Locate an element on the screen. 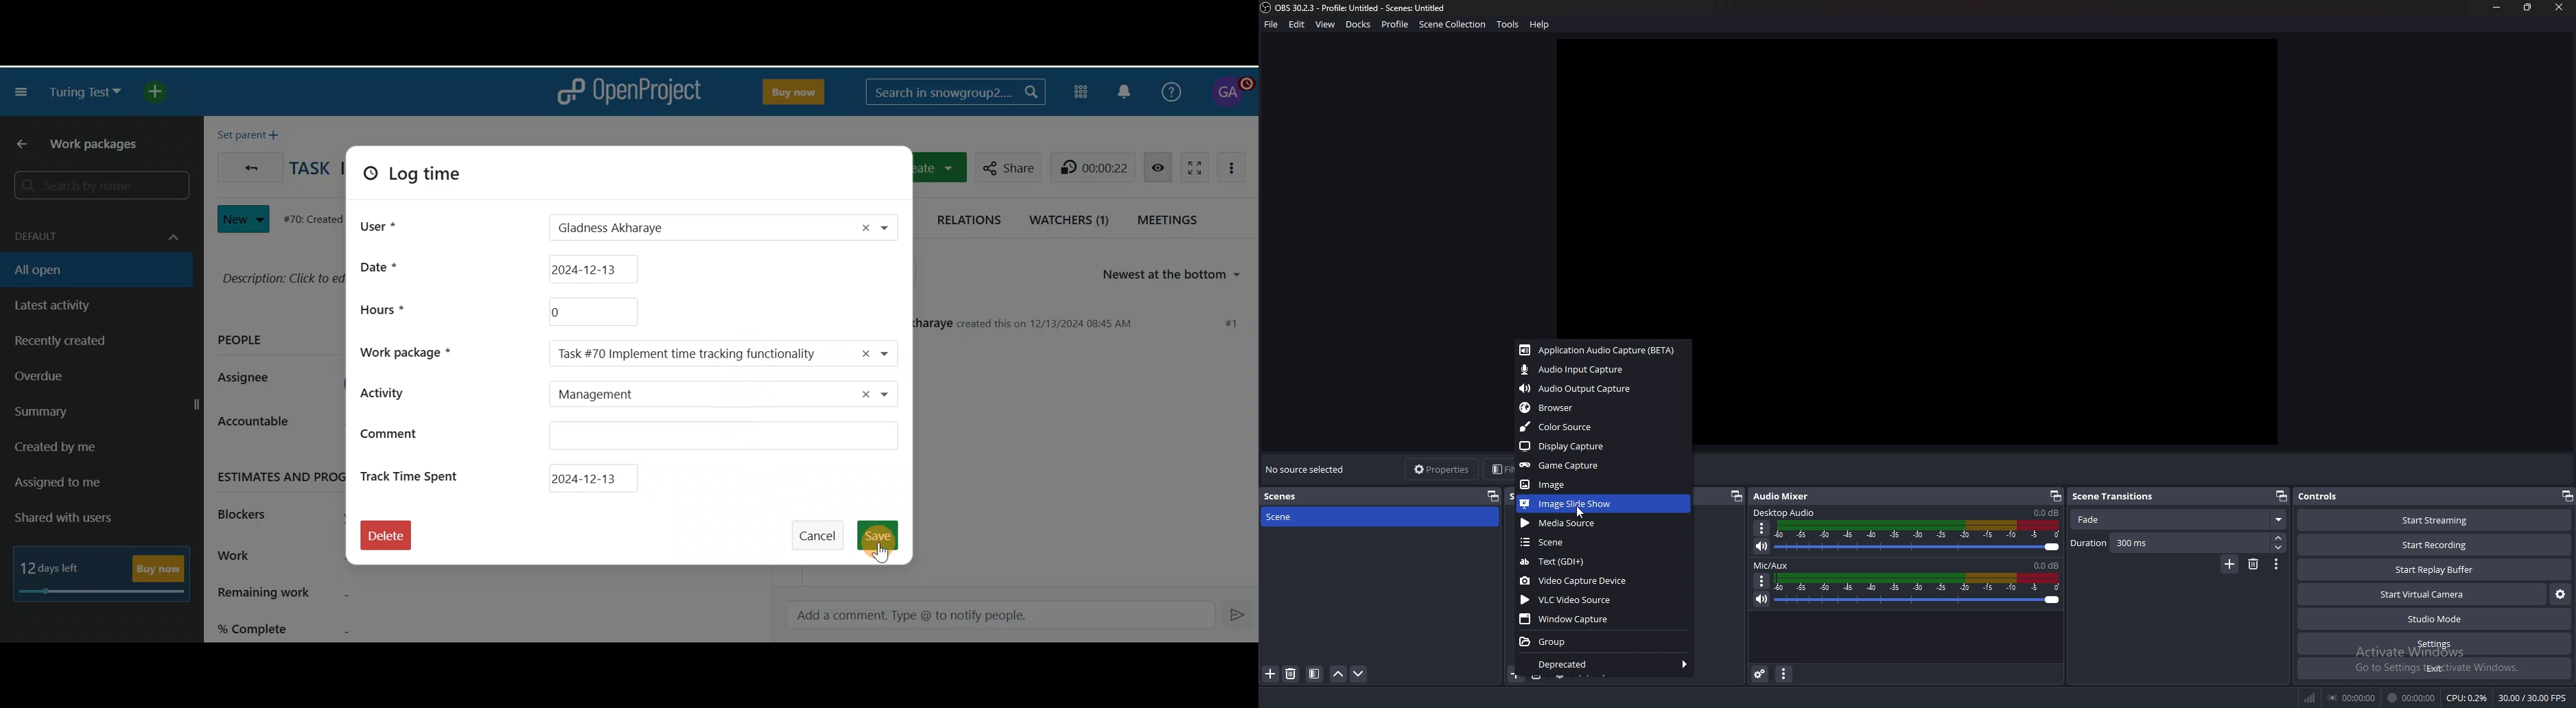 Image resolution: width=2576 pixels, height=728 pixels. text is located at coordinates (1601, 563).